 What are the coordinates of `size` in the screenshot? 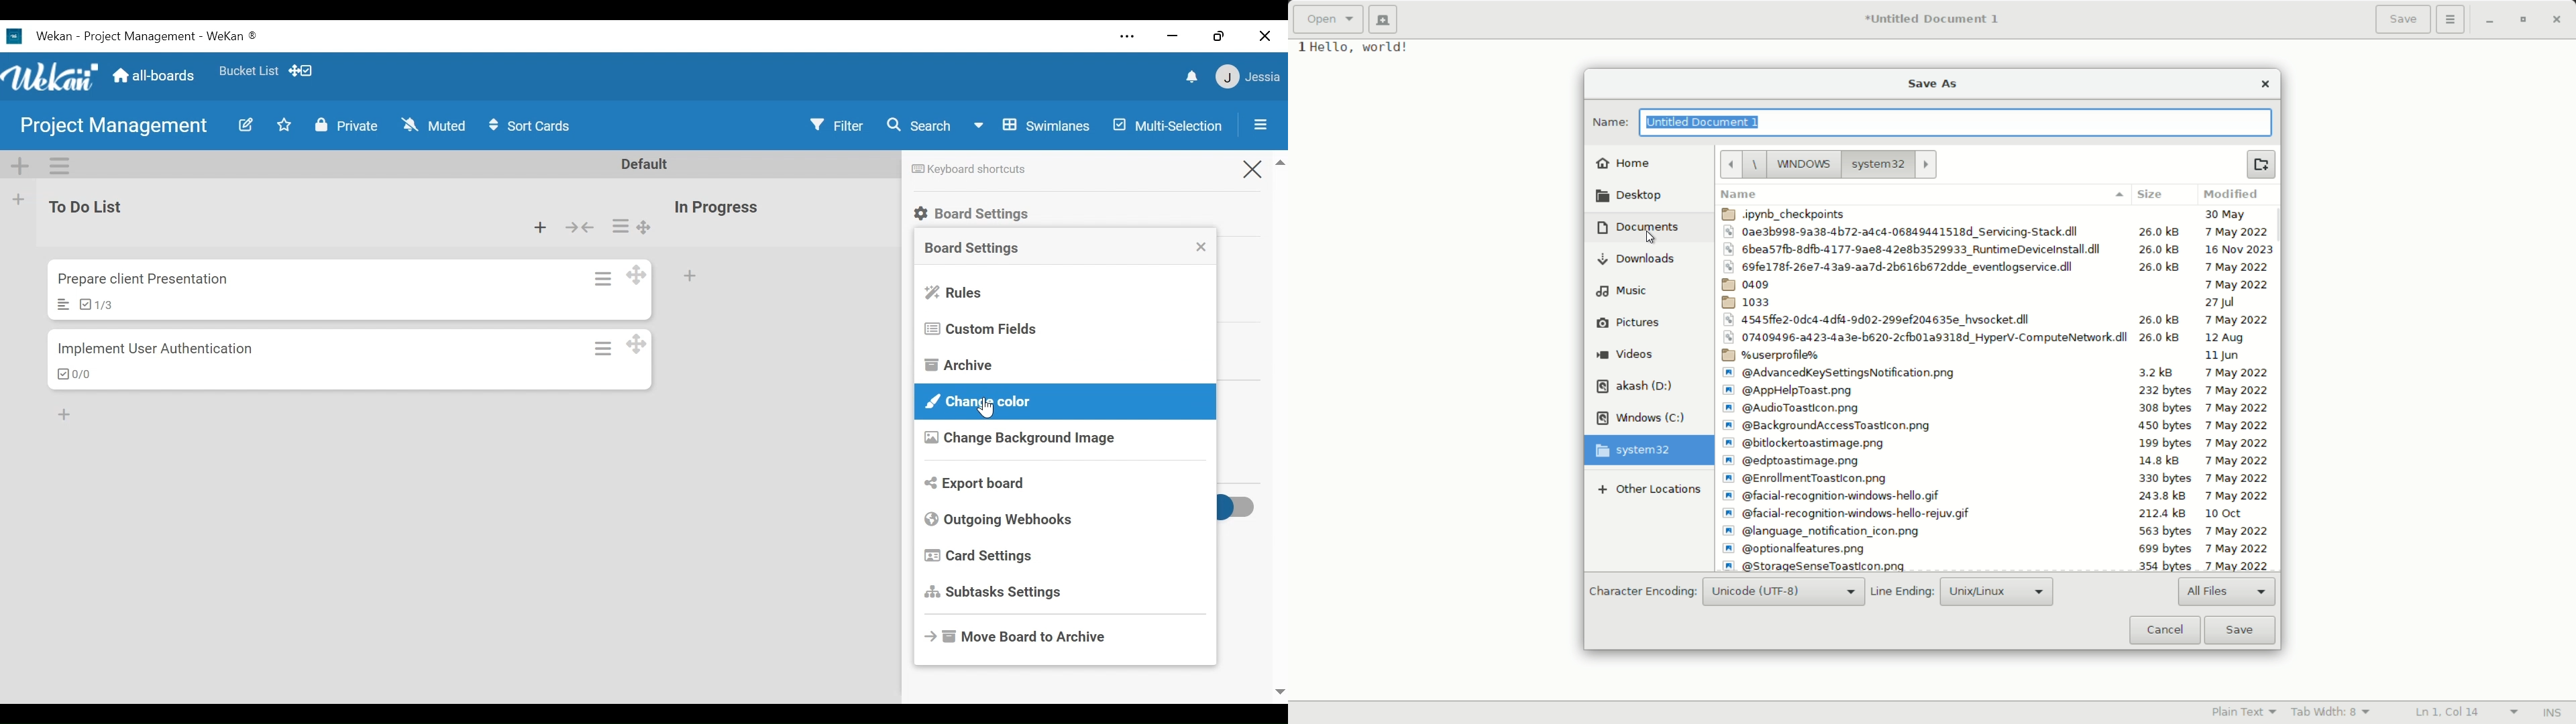 It's located at (2150, 196).